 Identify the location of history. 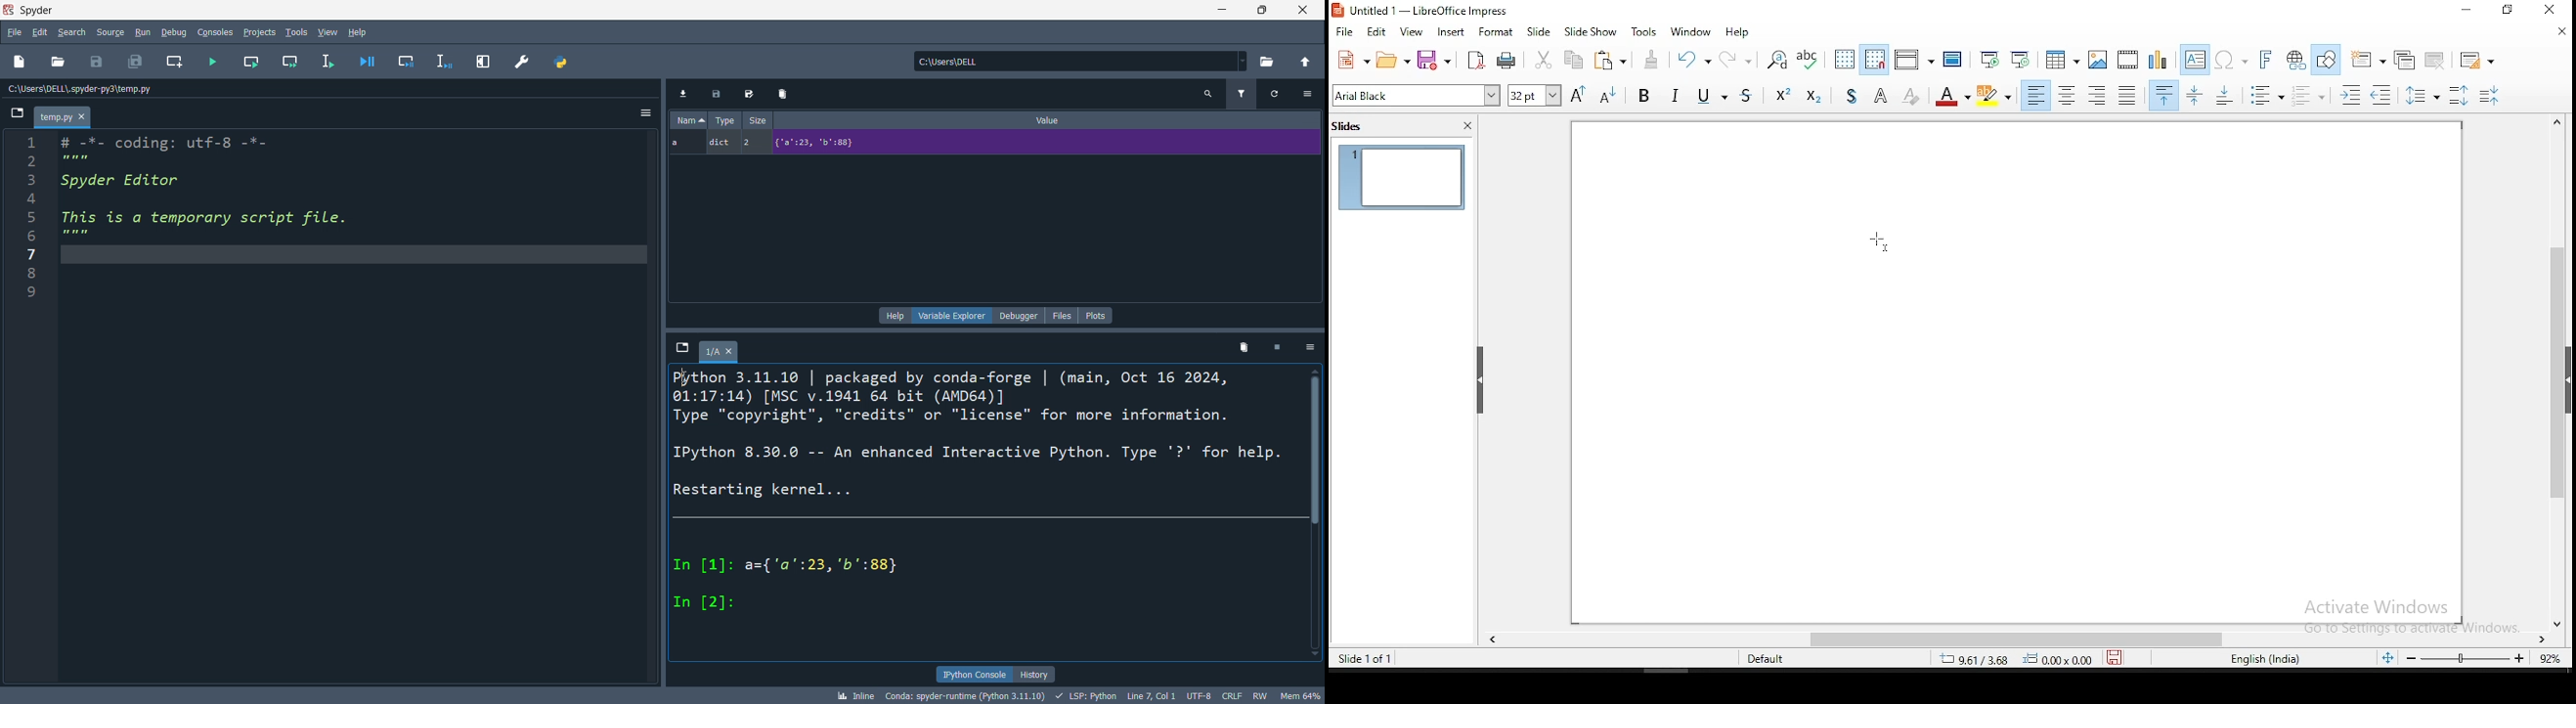
(1035, 674).